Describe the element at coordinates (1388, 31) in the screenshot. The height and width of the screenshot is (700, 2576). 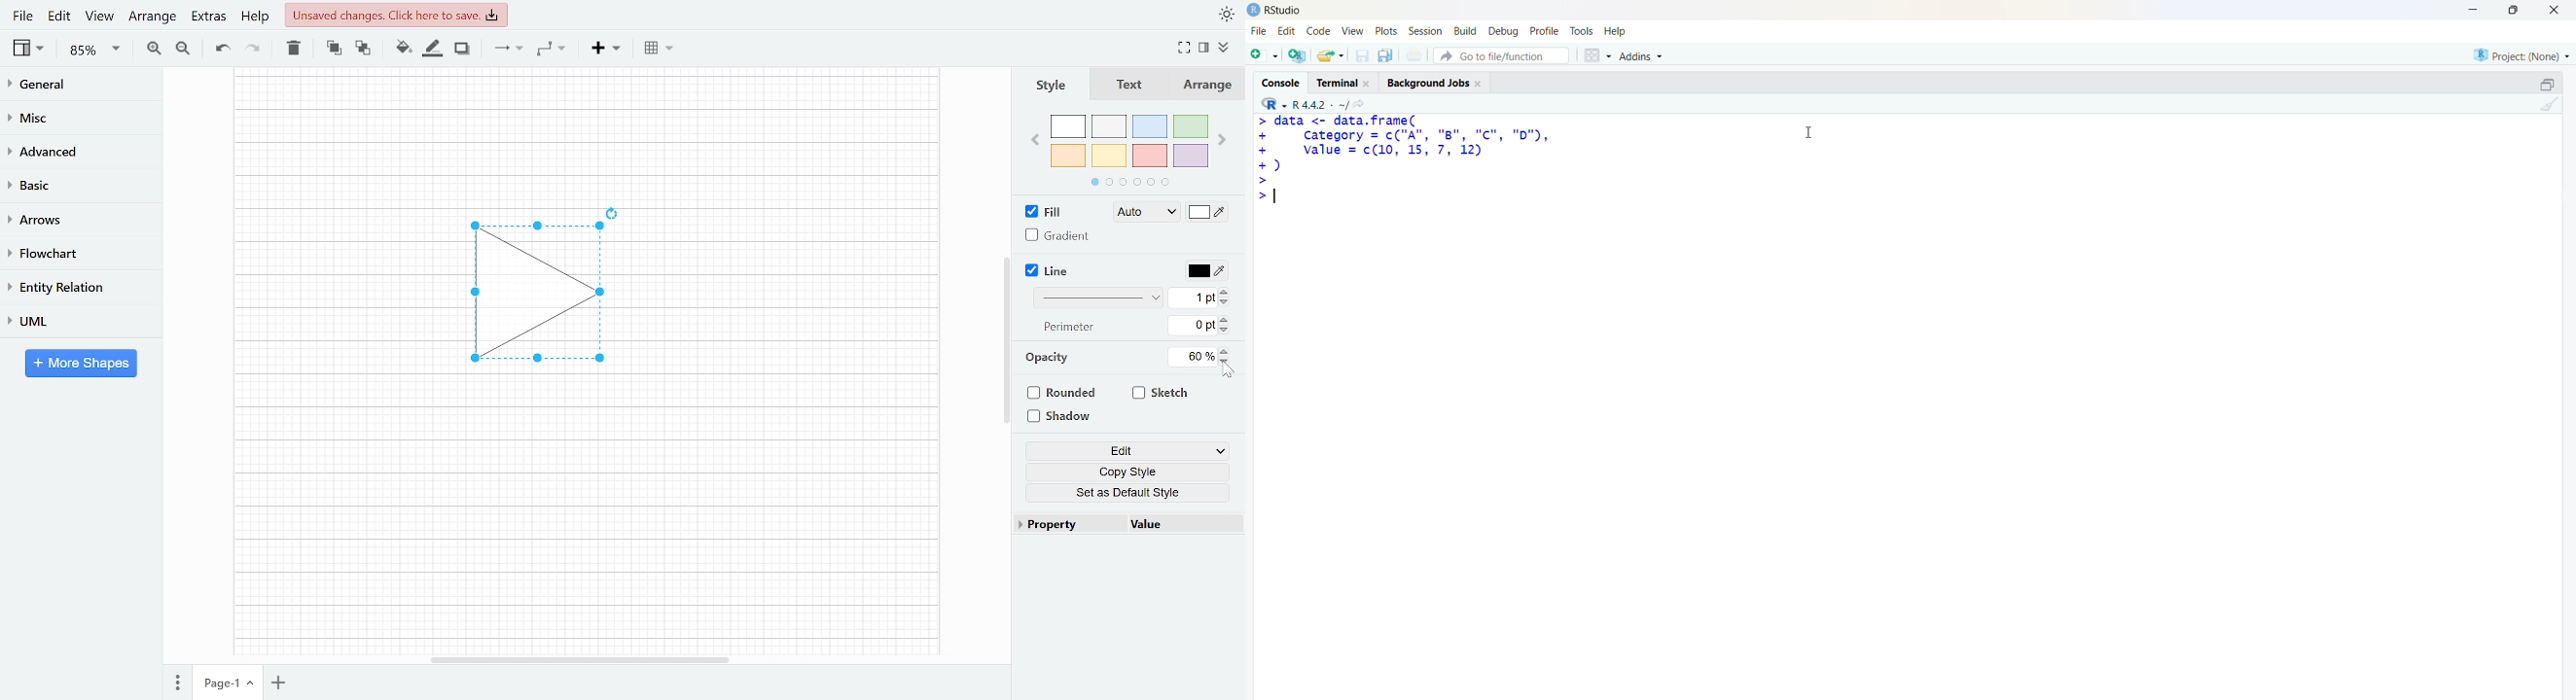
I see `plots` at that location.